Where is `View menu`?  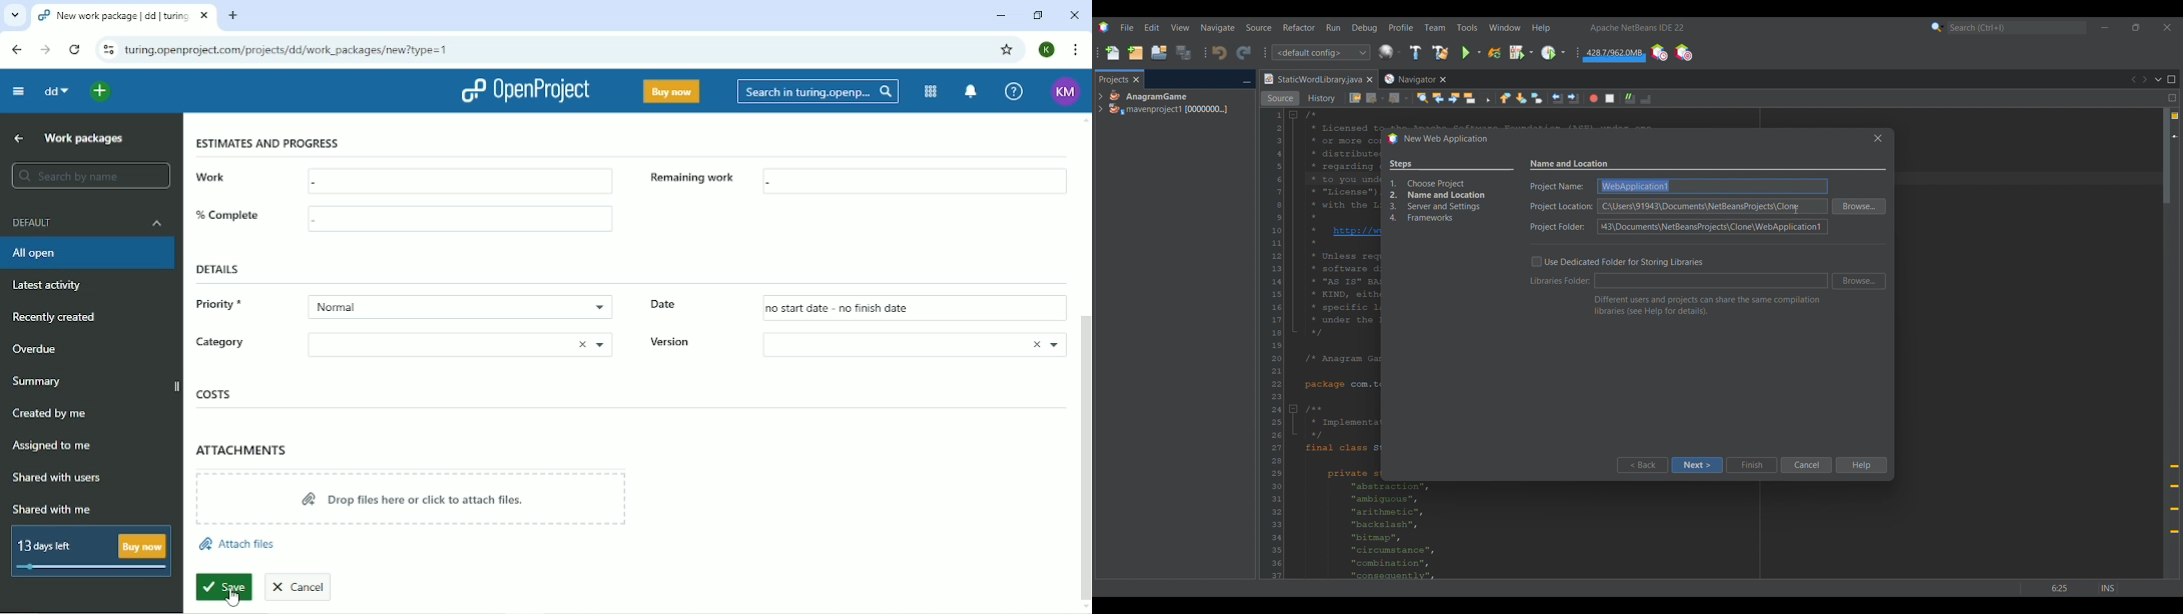 View menu is located at coordinates (1180, 27).